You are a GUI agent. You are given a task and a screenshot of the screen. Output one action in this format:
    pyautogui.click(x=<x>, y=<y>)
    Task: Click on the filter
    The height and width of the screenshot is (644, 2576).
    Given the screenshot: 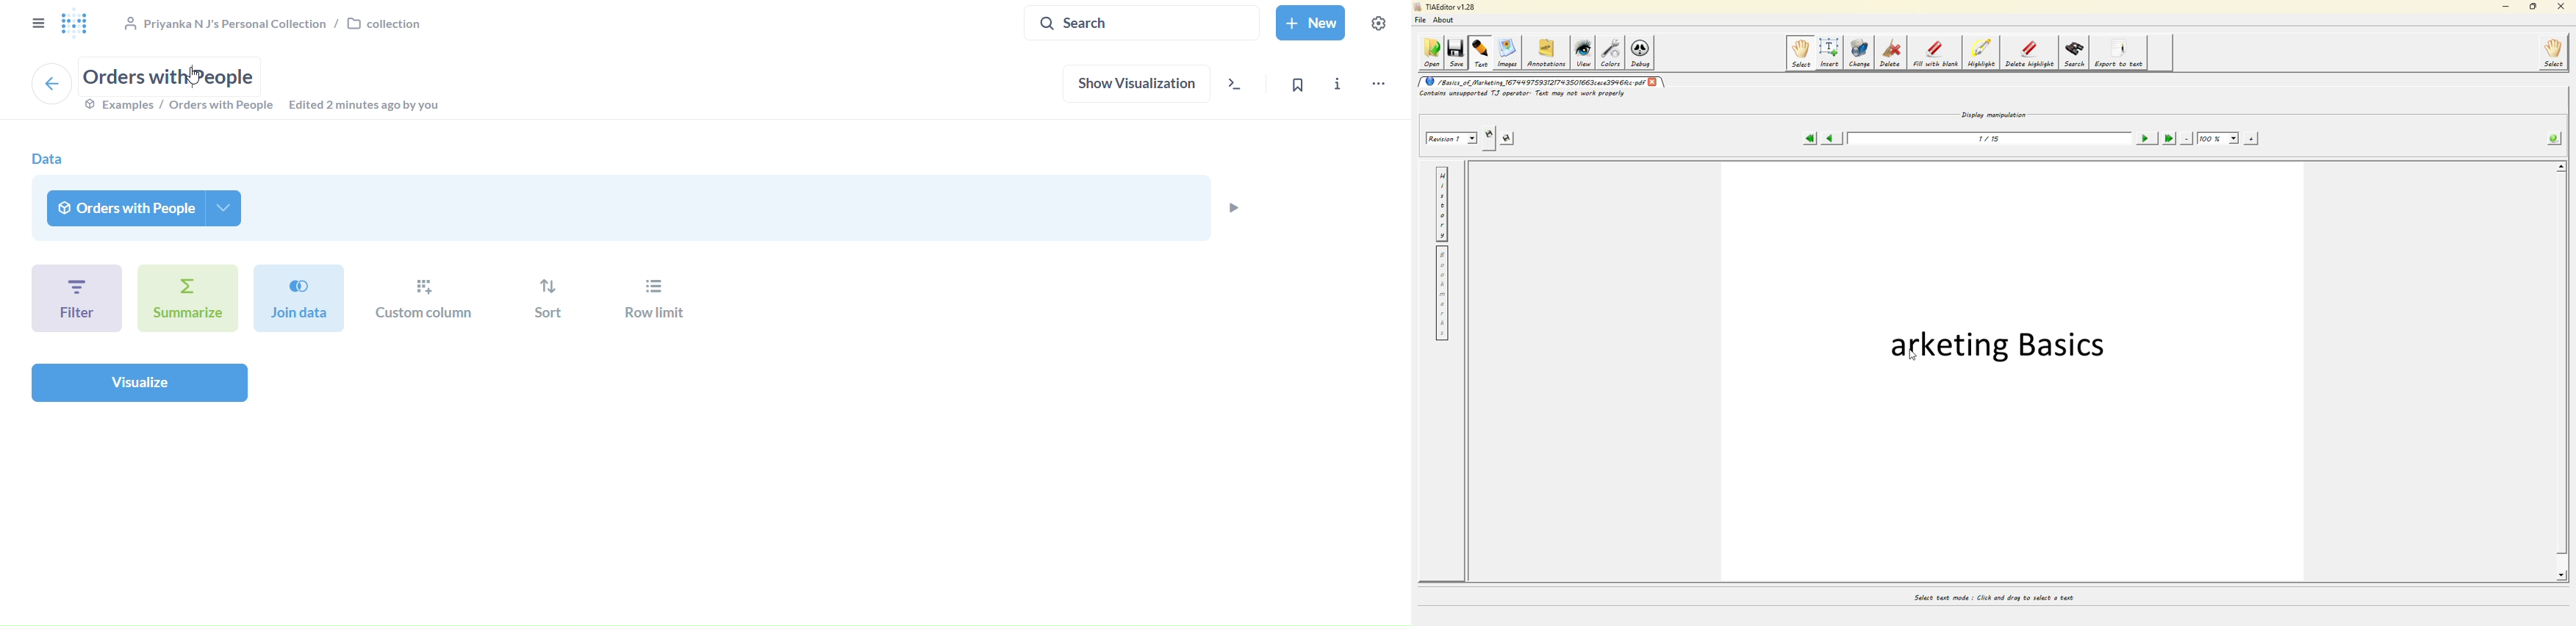 What is the action you would take?
    pyautogui.click(x=76, y=297)
    